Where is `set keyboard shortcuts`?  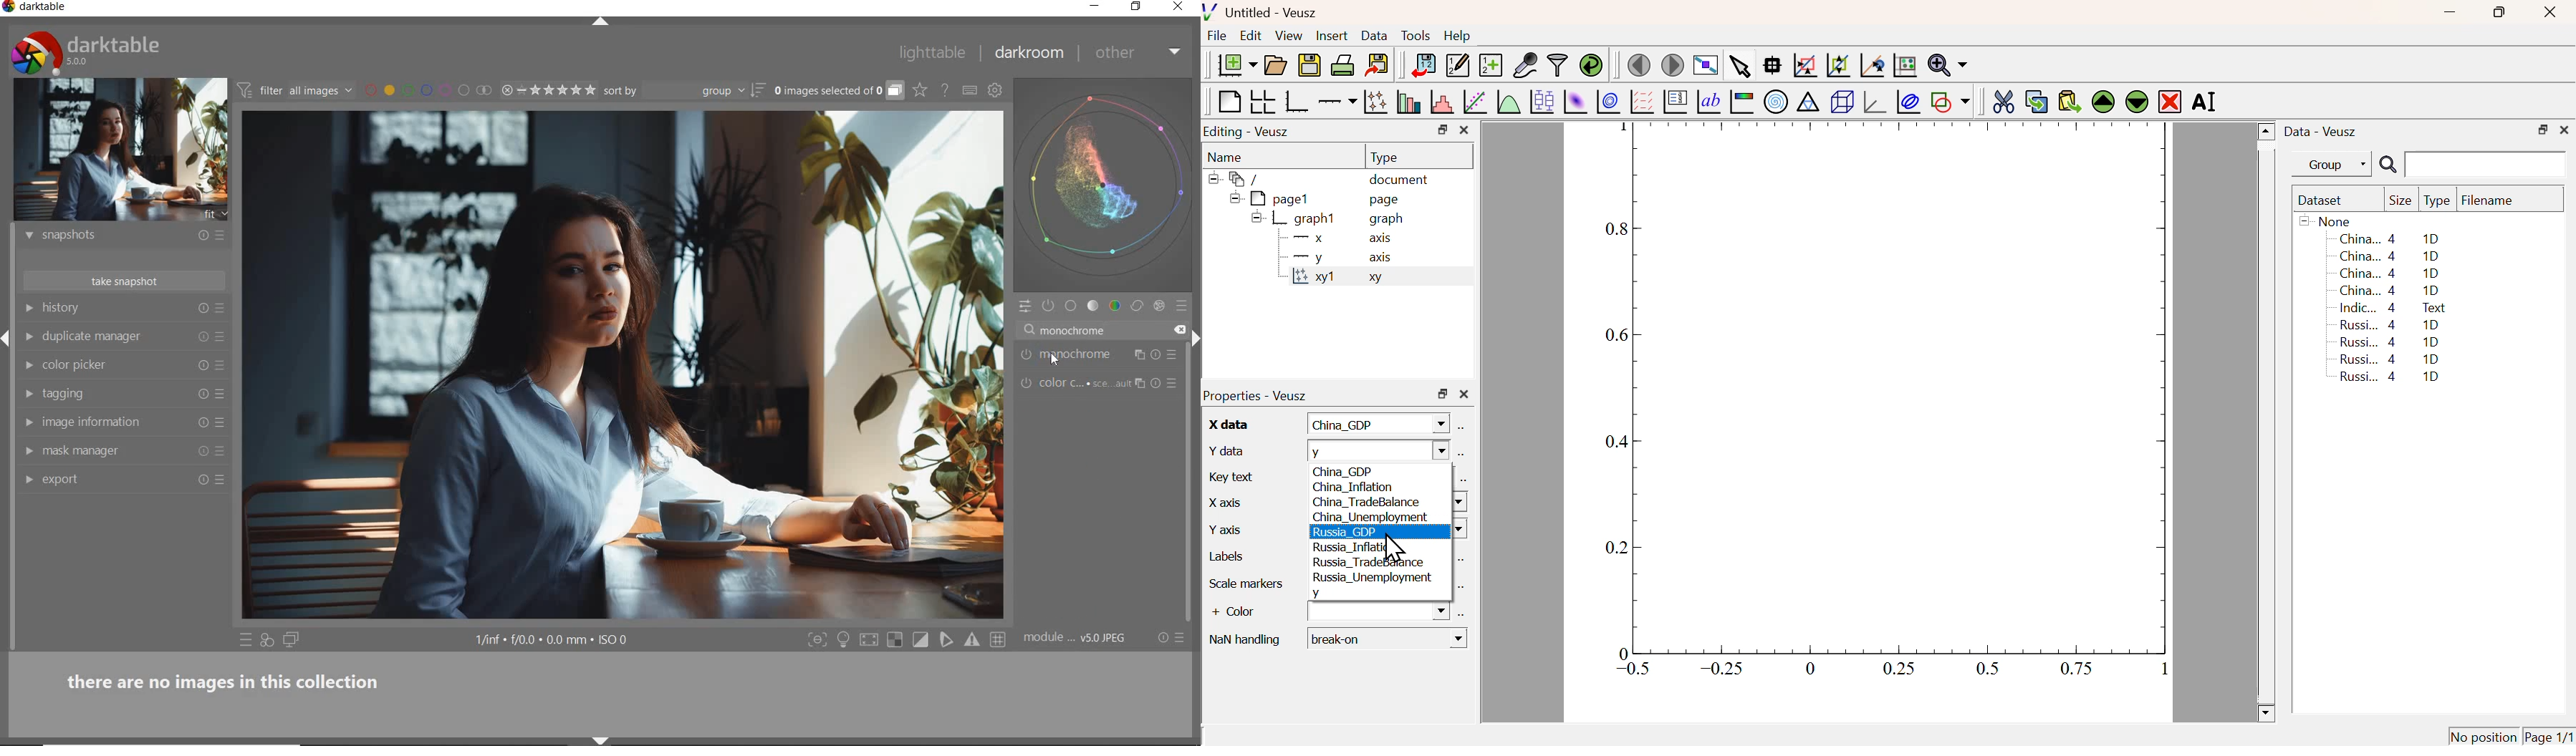
set keyboard shortcuts is located at coordinates (970, 90).